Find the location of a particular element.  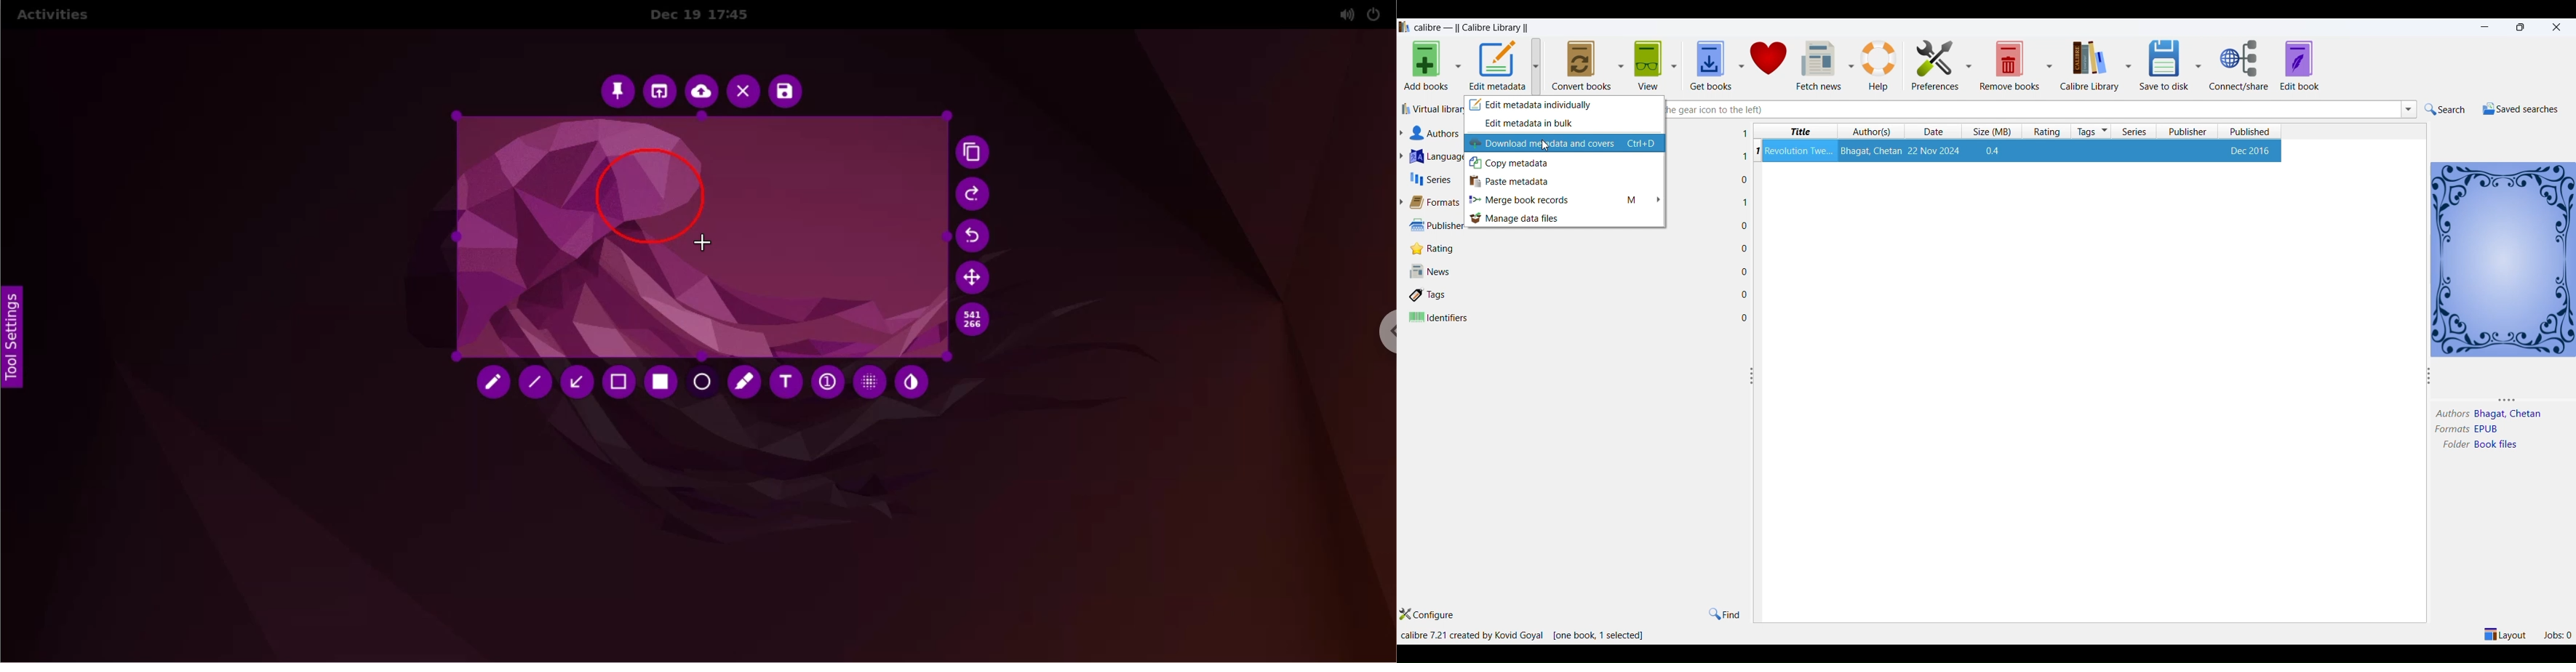

published is located at coordinates (2251, 131).